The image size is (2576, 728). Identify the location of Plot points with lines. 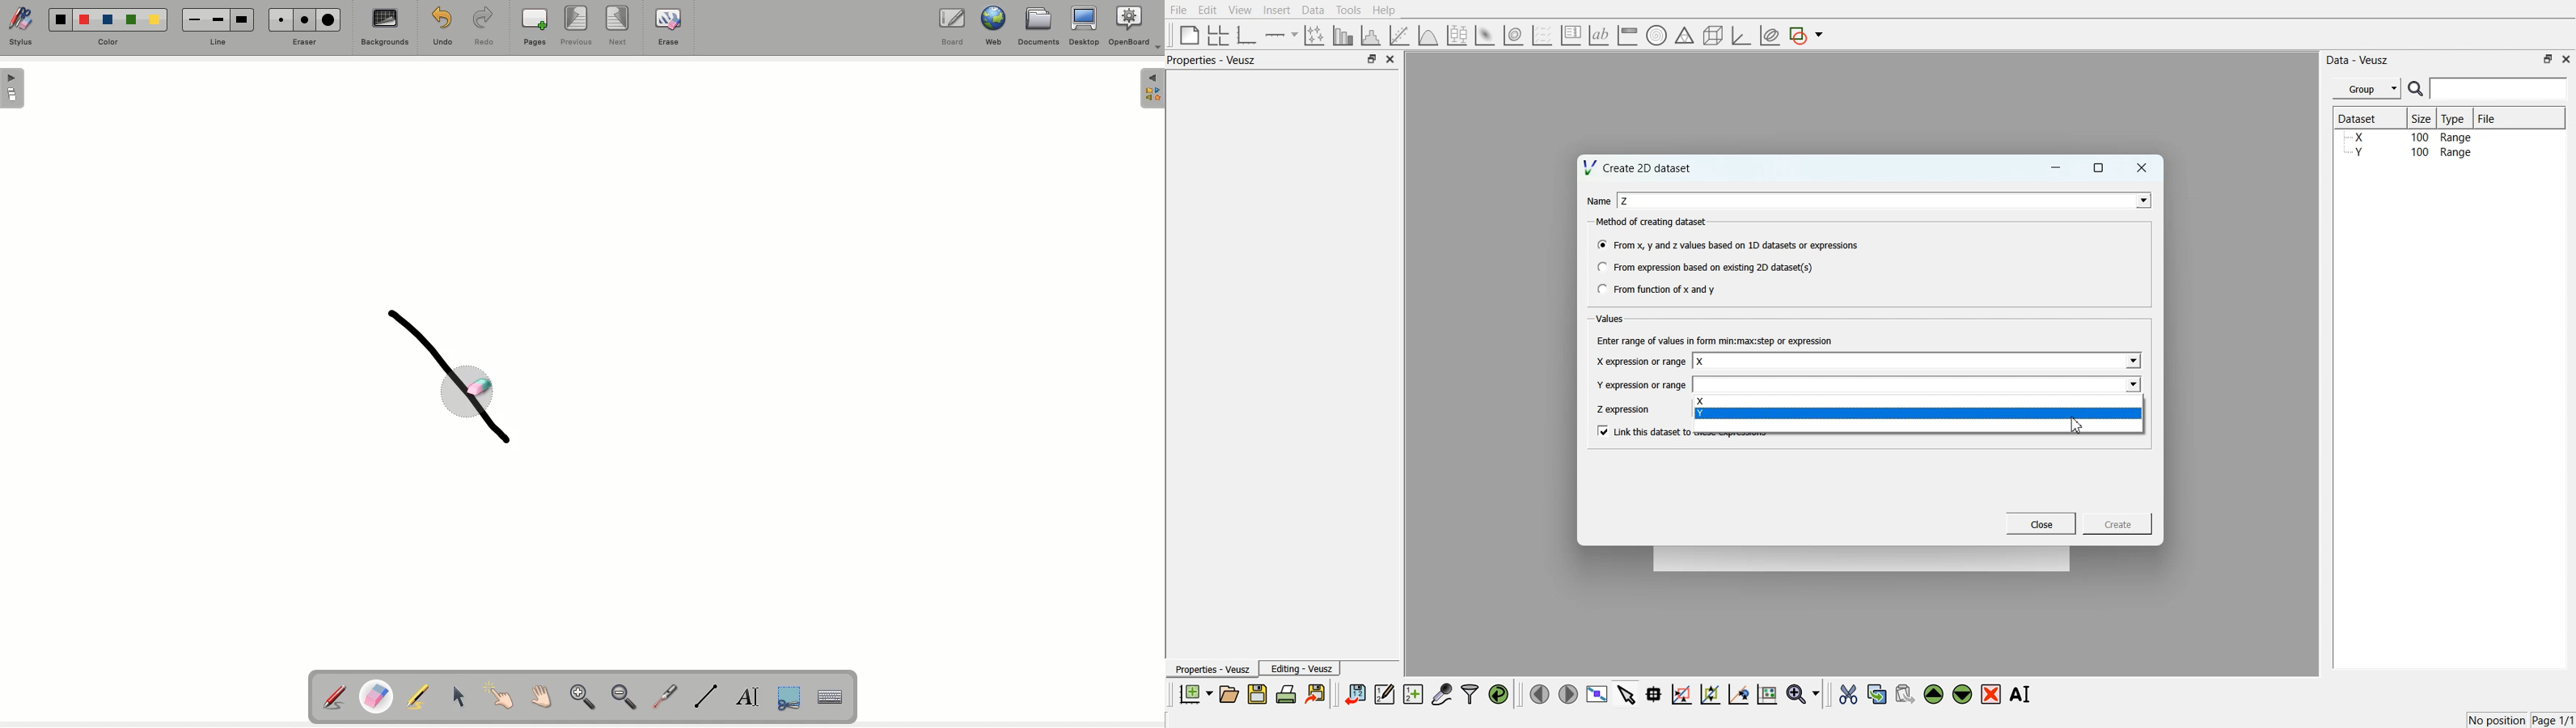
(1315, 35).